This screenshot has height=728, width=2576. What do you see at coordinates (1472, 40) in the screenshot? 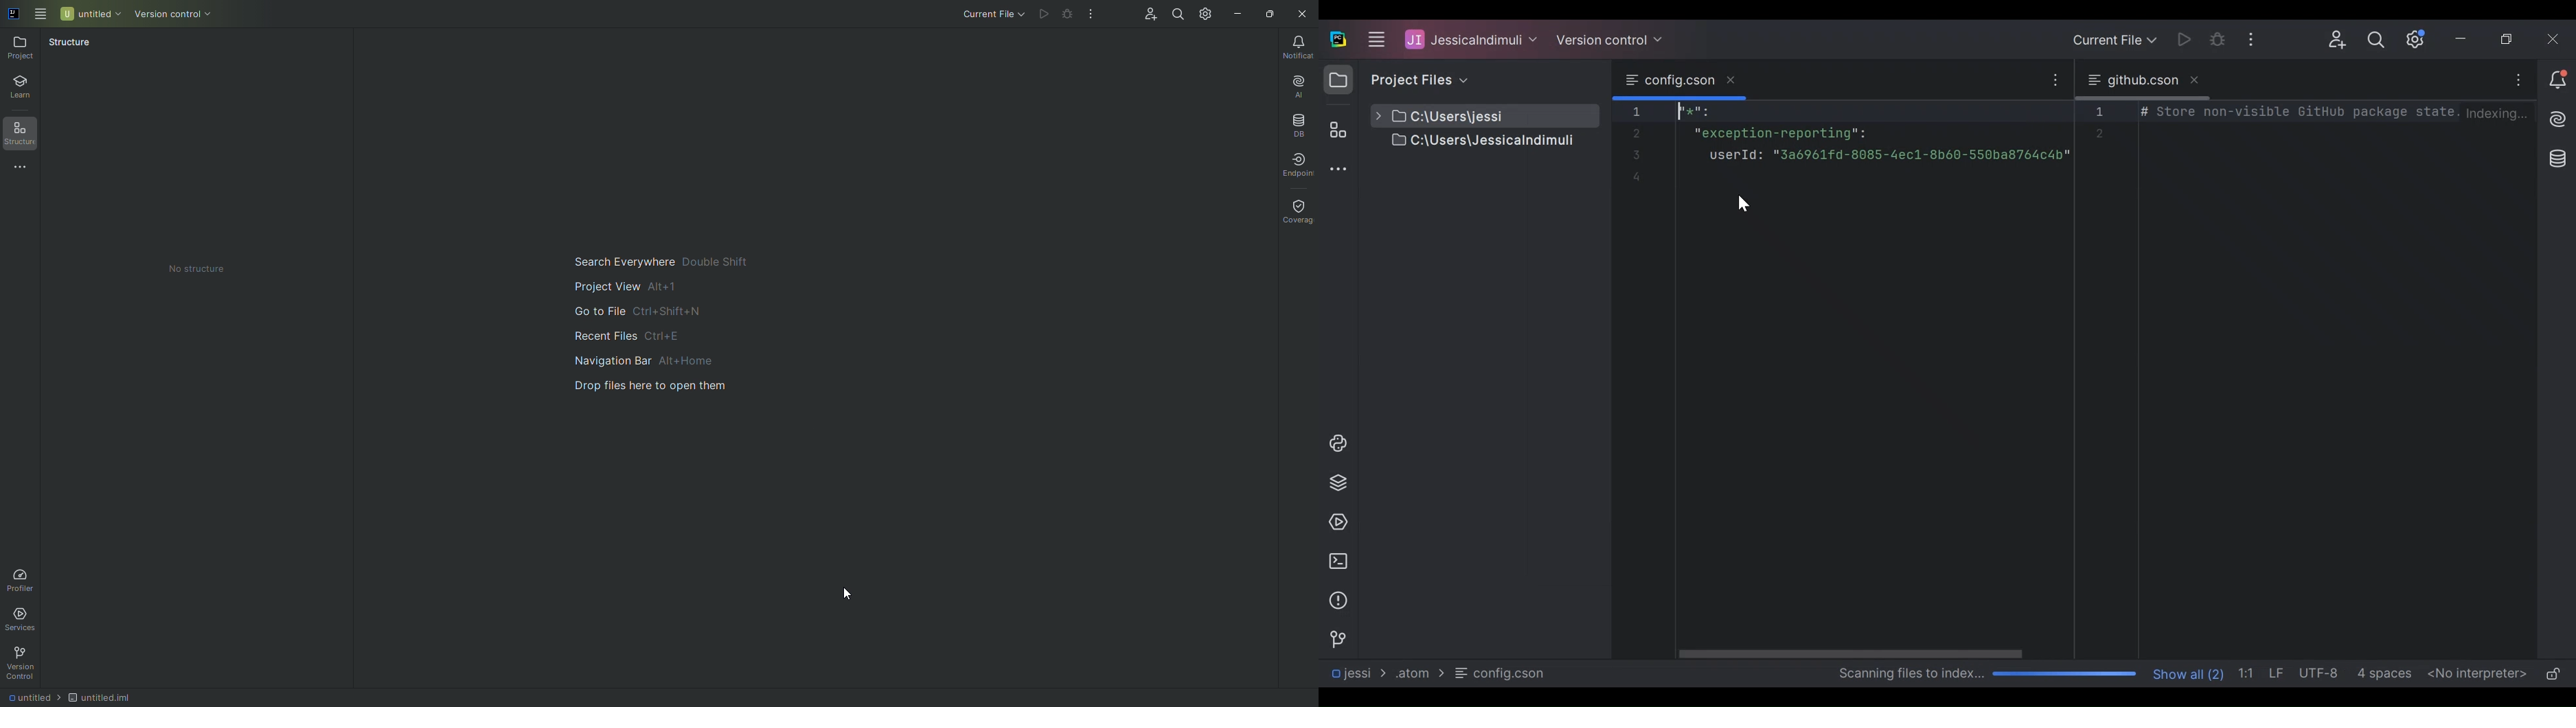
I see `Project File User` at bounding box center [1472, 40].